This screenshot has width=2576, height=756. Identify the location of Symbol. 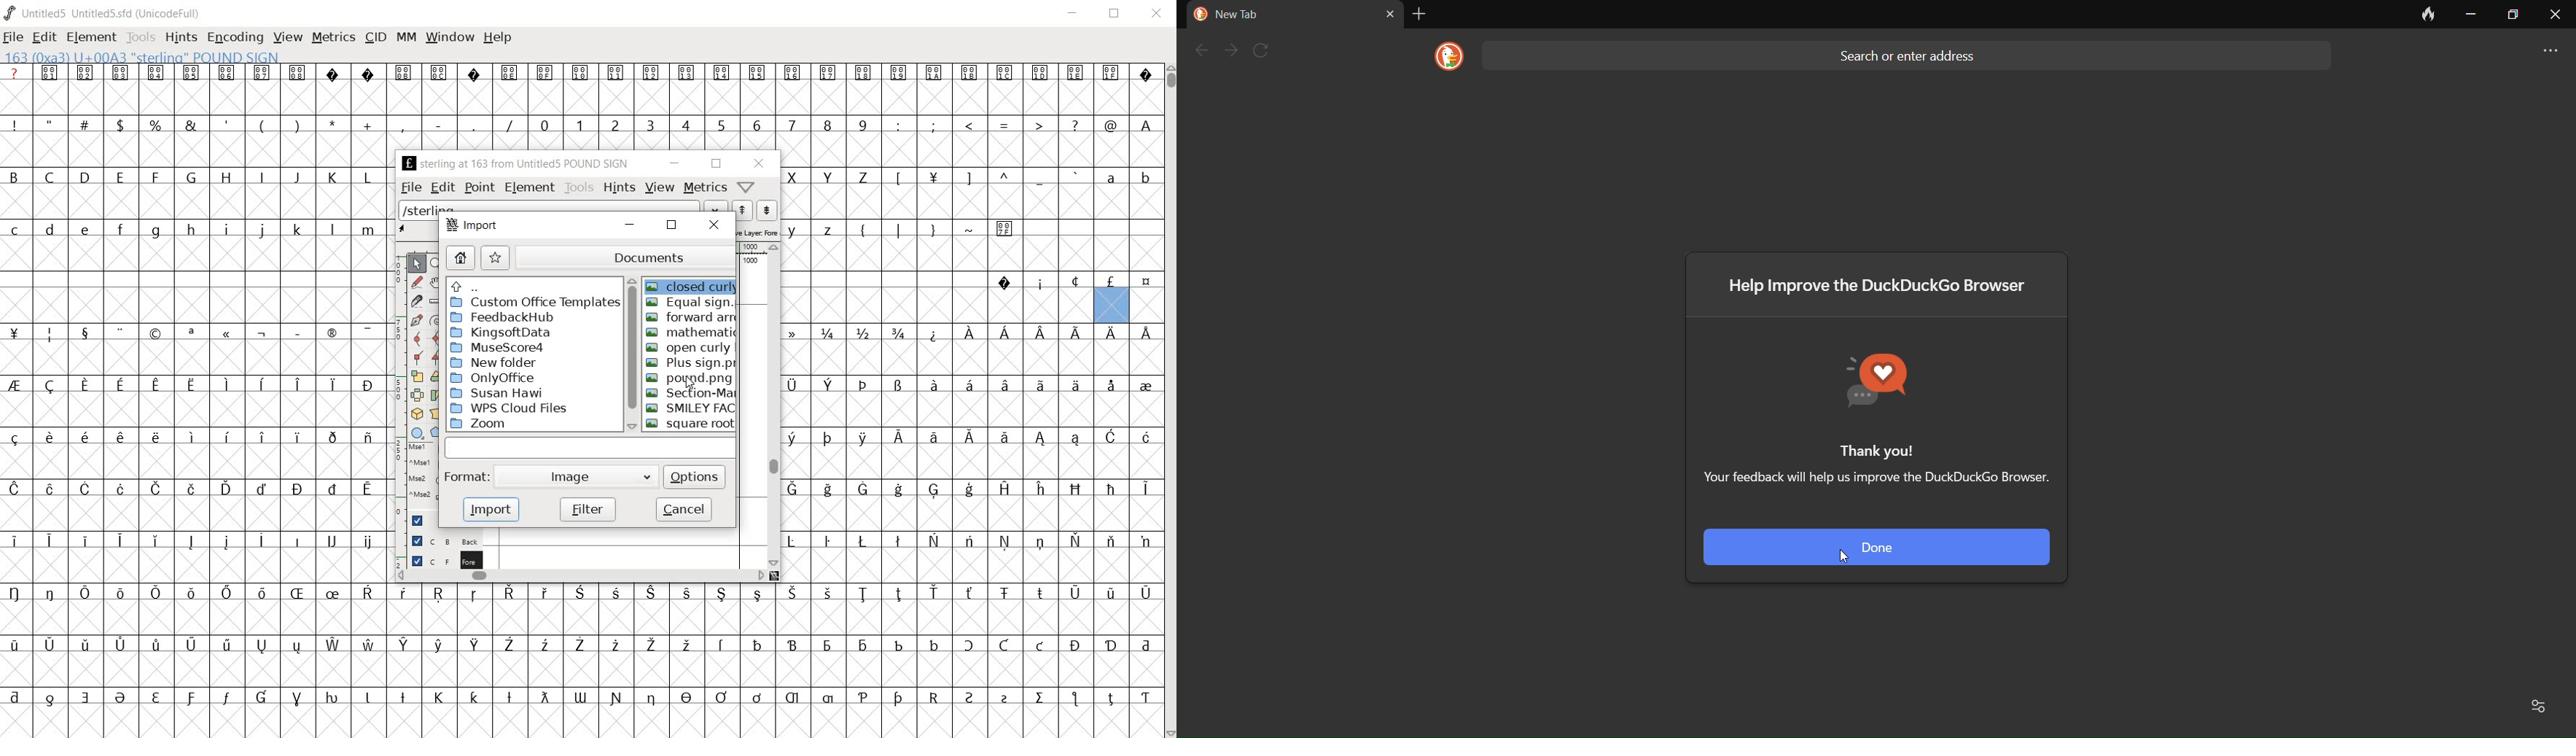
(18, 386).